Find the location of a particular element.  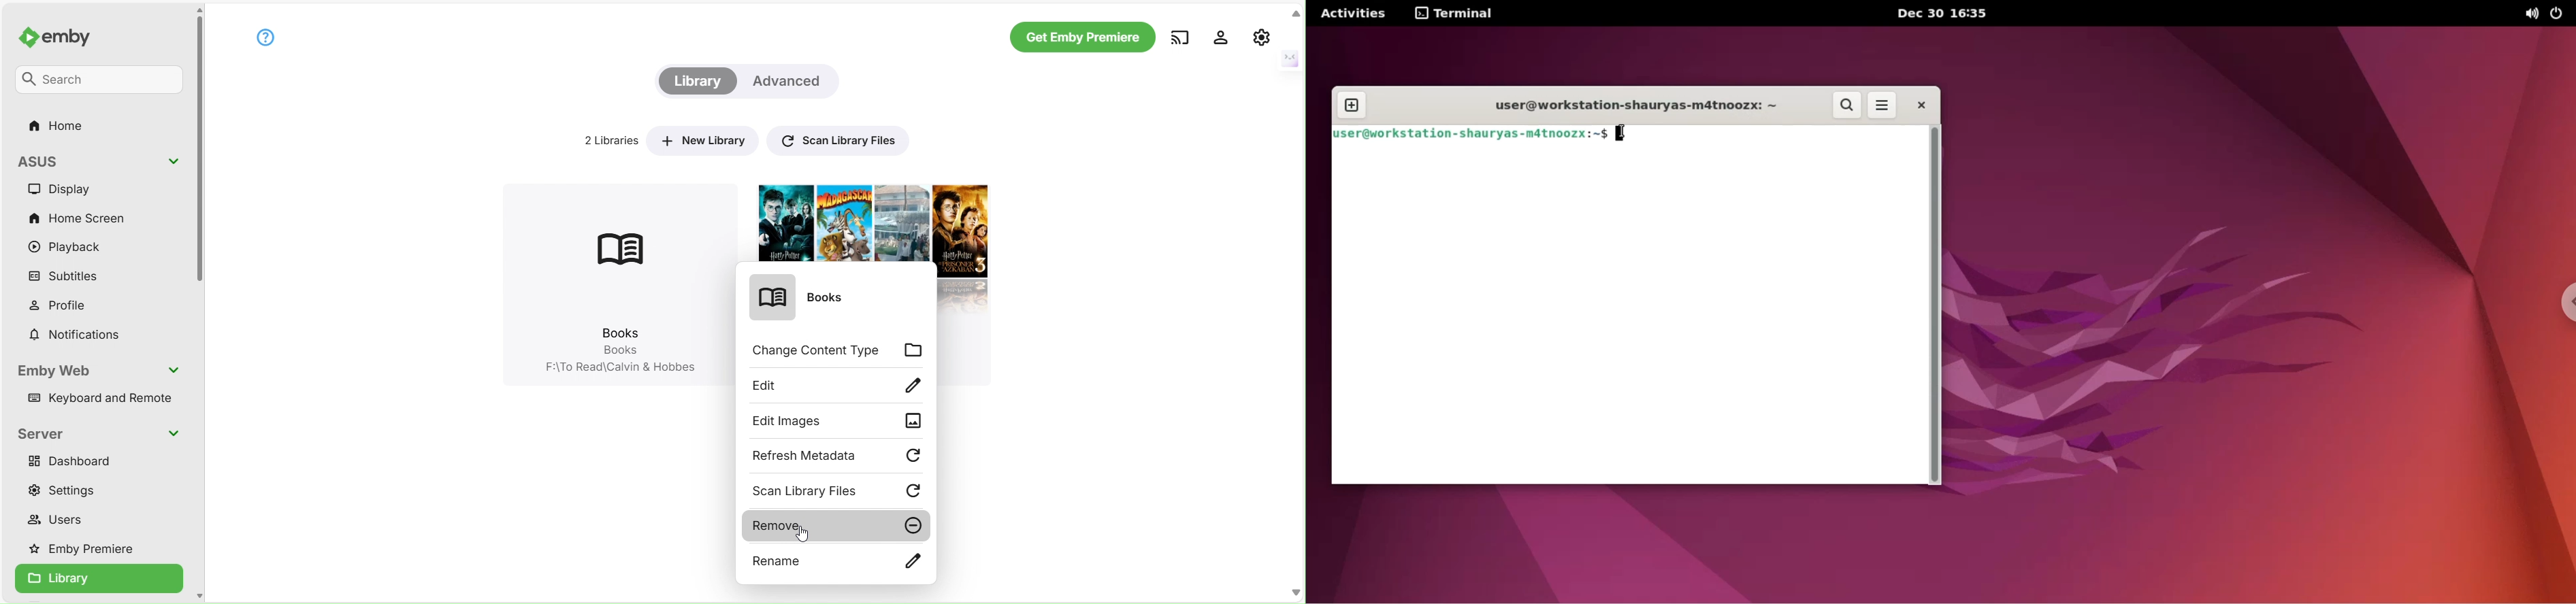

Display is located at coordinates (70, 189).